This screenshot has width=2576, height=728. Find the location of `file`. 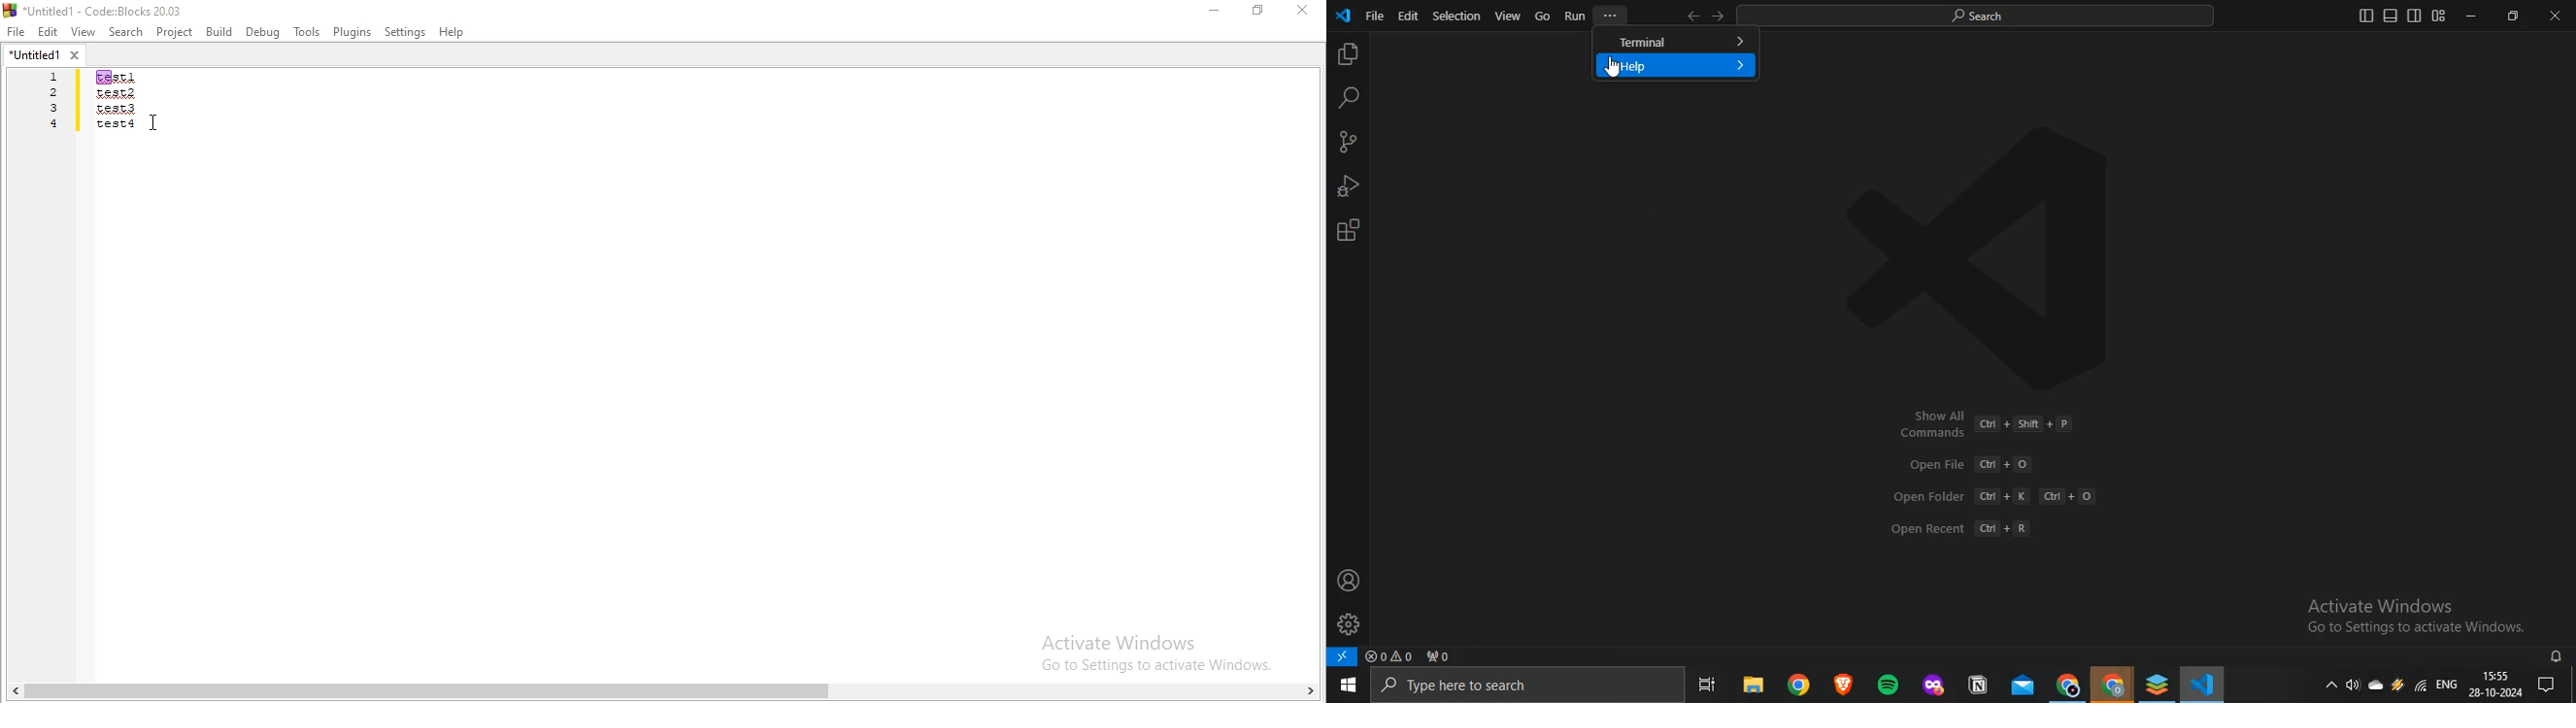

file is located at coordinates (1375, 16).